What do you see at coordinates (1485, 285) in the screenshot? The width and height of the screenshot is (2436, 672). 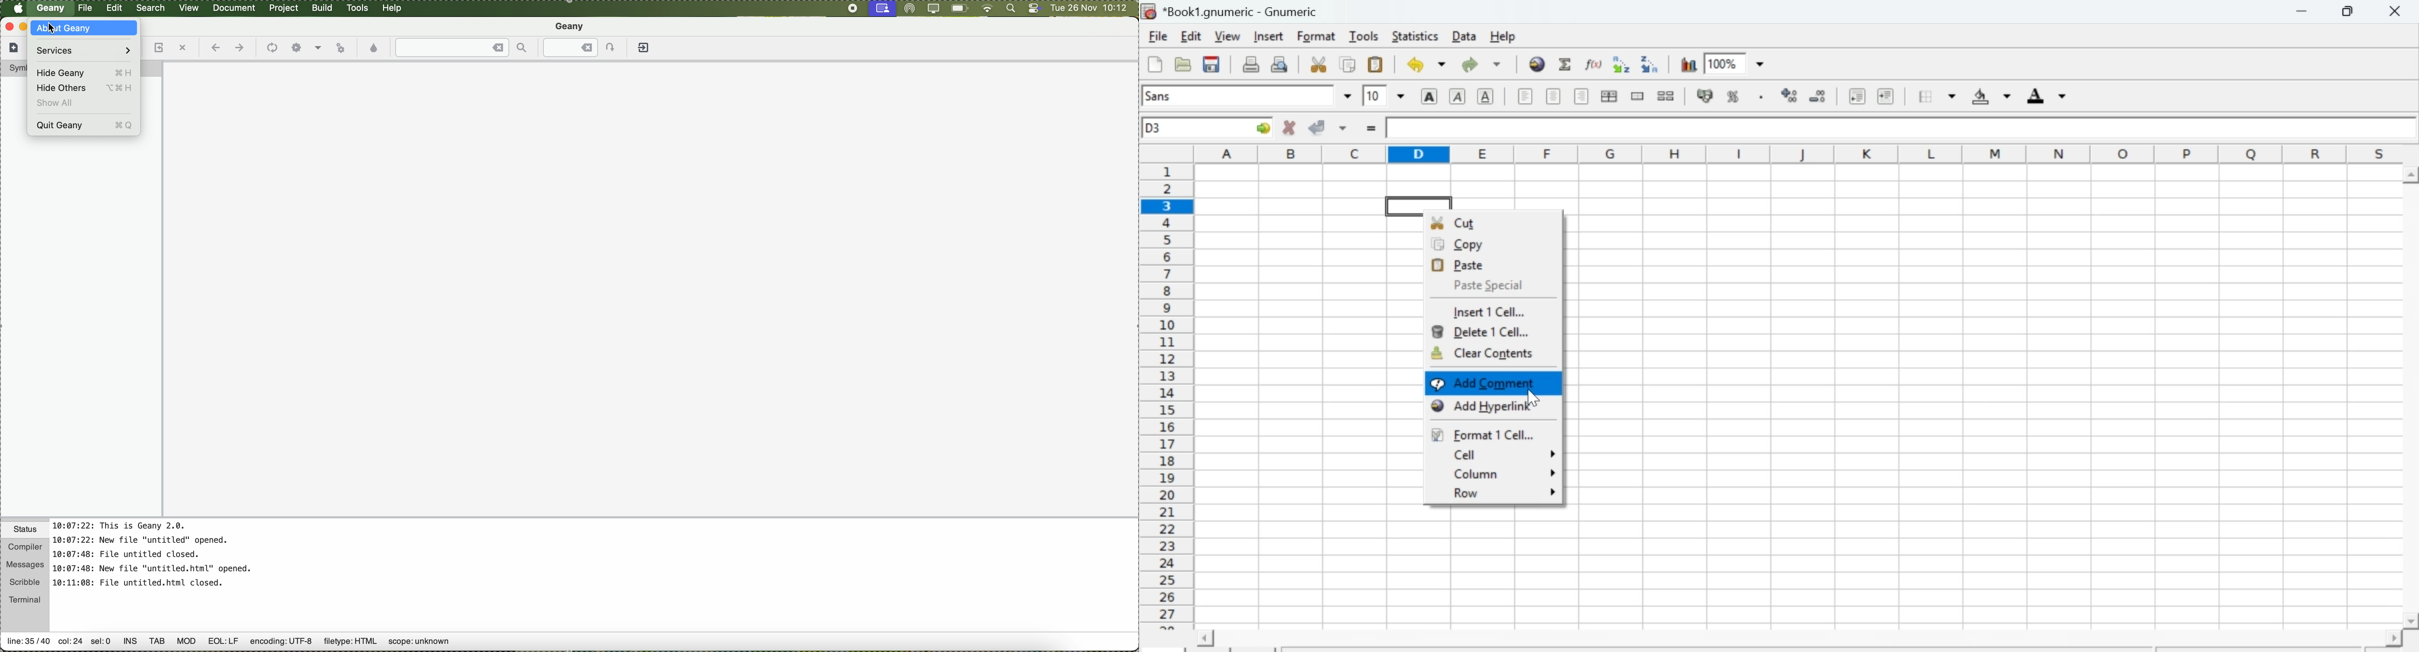 I see `Paste Special` at bounding box center [1485, 285].